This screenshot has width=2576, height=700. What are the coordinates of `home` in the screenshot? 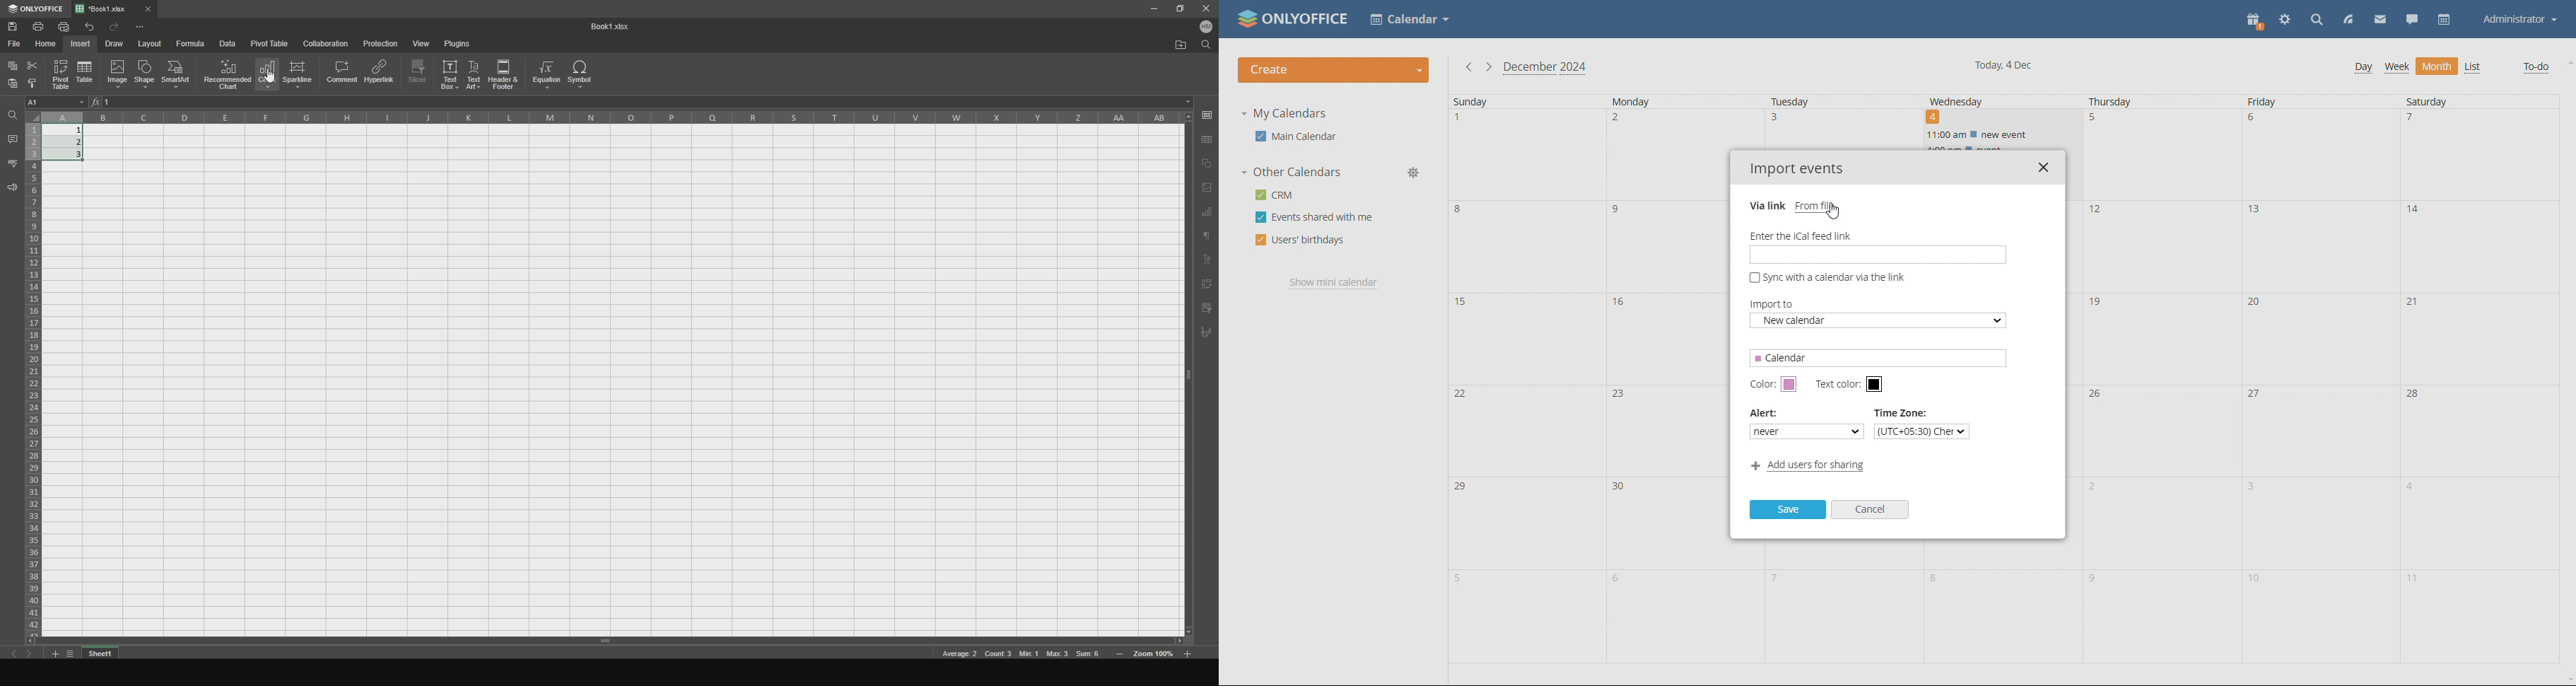 It's located at (47, 44).